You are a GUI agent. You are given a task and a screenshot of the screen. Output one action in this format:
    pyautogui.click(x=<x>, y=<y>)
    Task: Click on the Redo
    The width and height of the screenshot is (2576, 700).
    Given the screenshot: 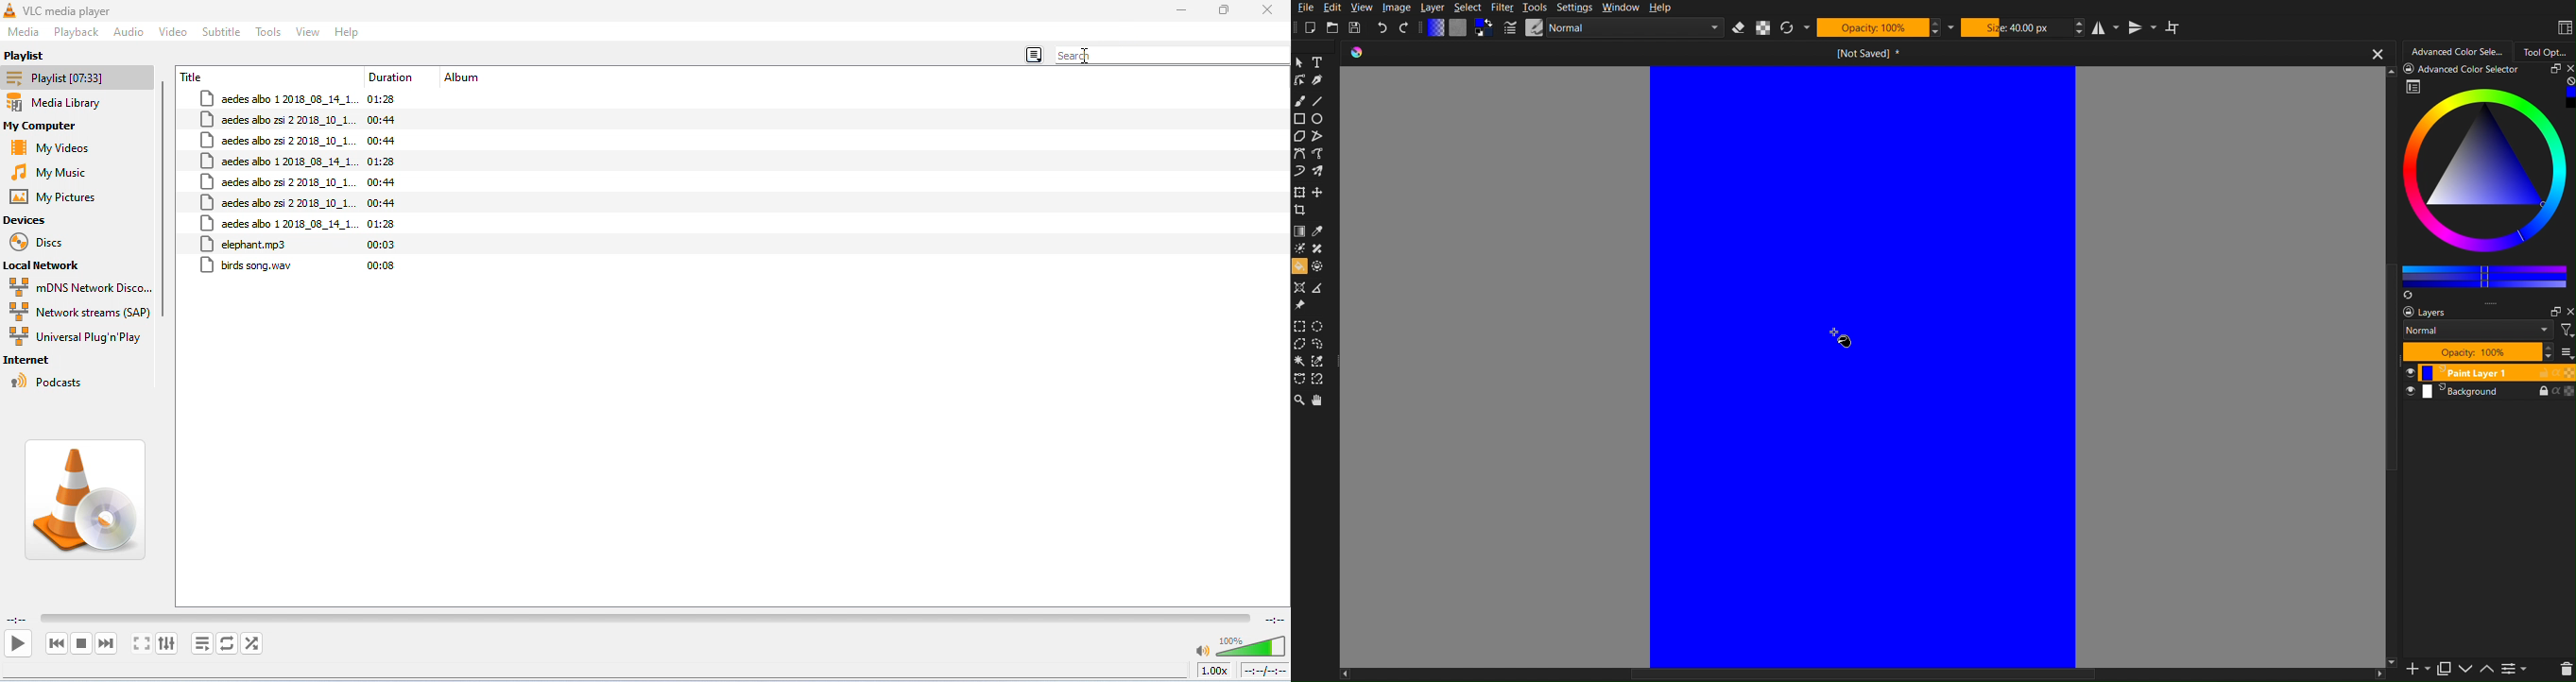 What is the action you would take?
    pyautogui.click(x=1404, y=27)
    